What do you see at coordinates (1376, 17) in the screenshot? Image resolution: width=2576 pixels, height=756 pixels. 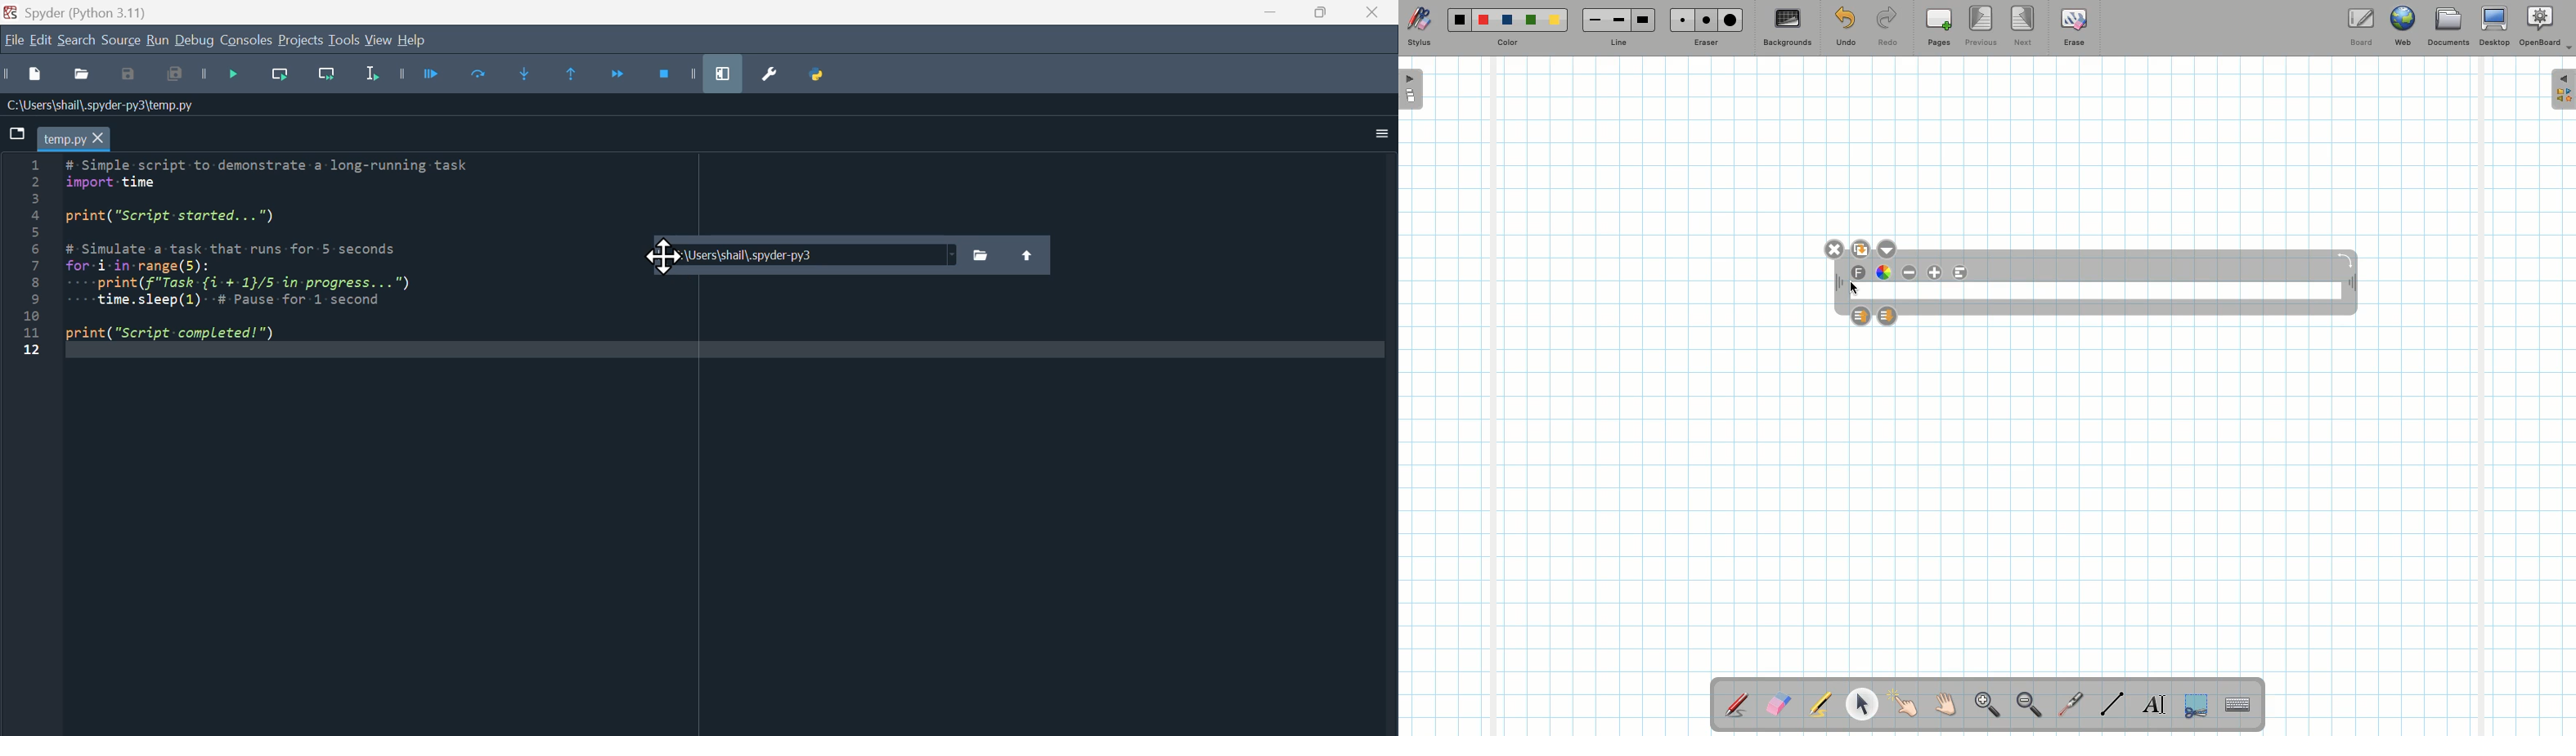 I see `close` at bounding box center [1376, 17].